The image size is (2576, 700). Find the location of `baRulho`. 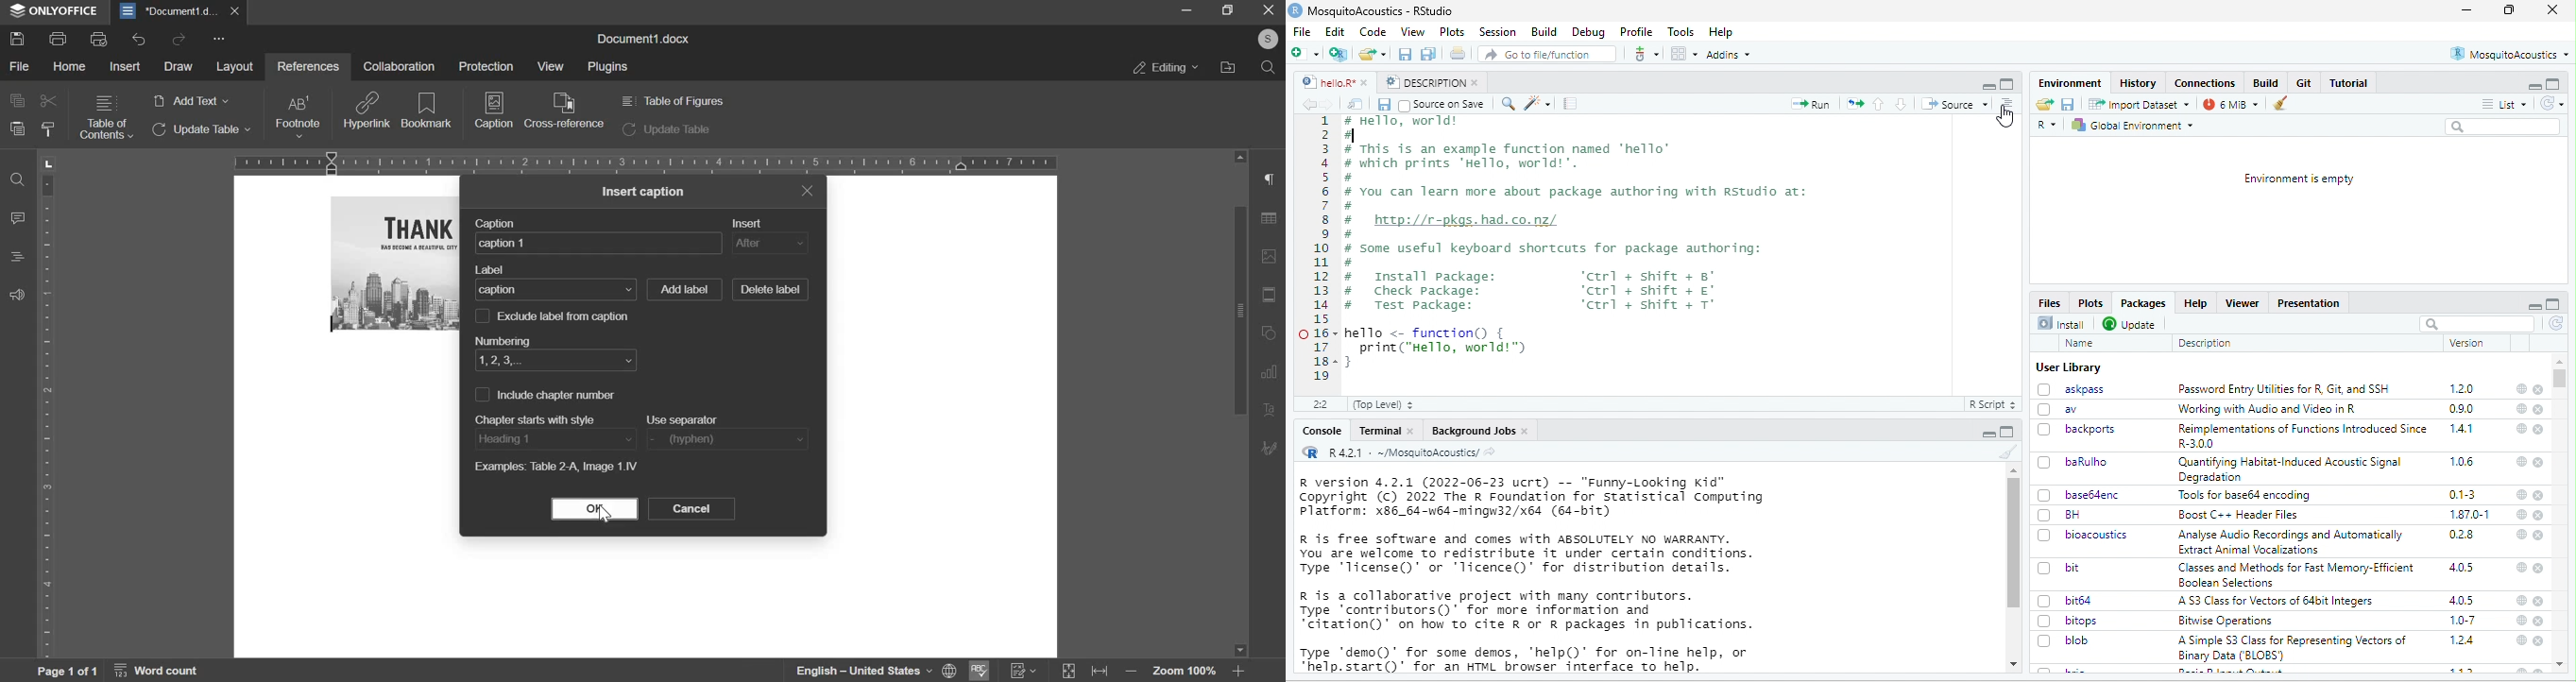

baRulho is located at coordinates (2072, 461).